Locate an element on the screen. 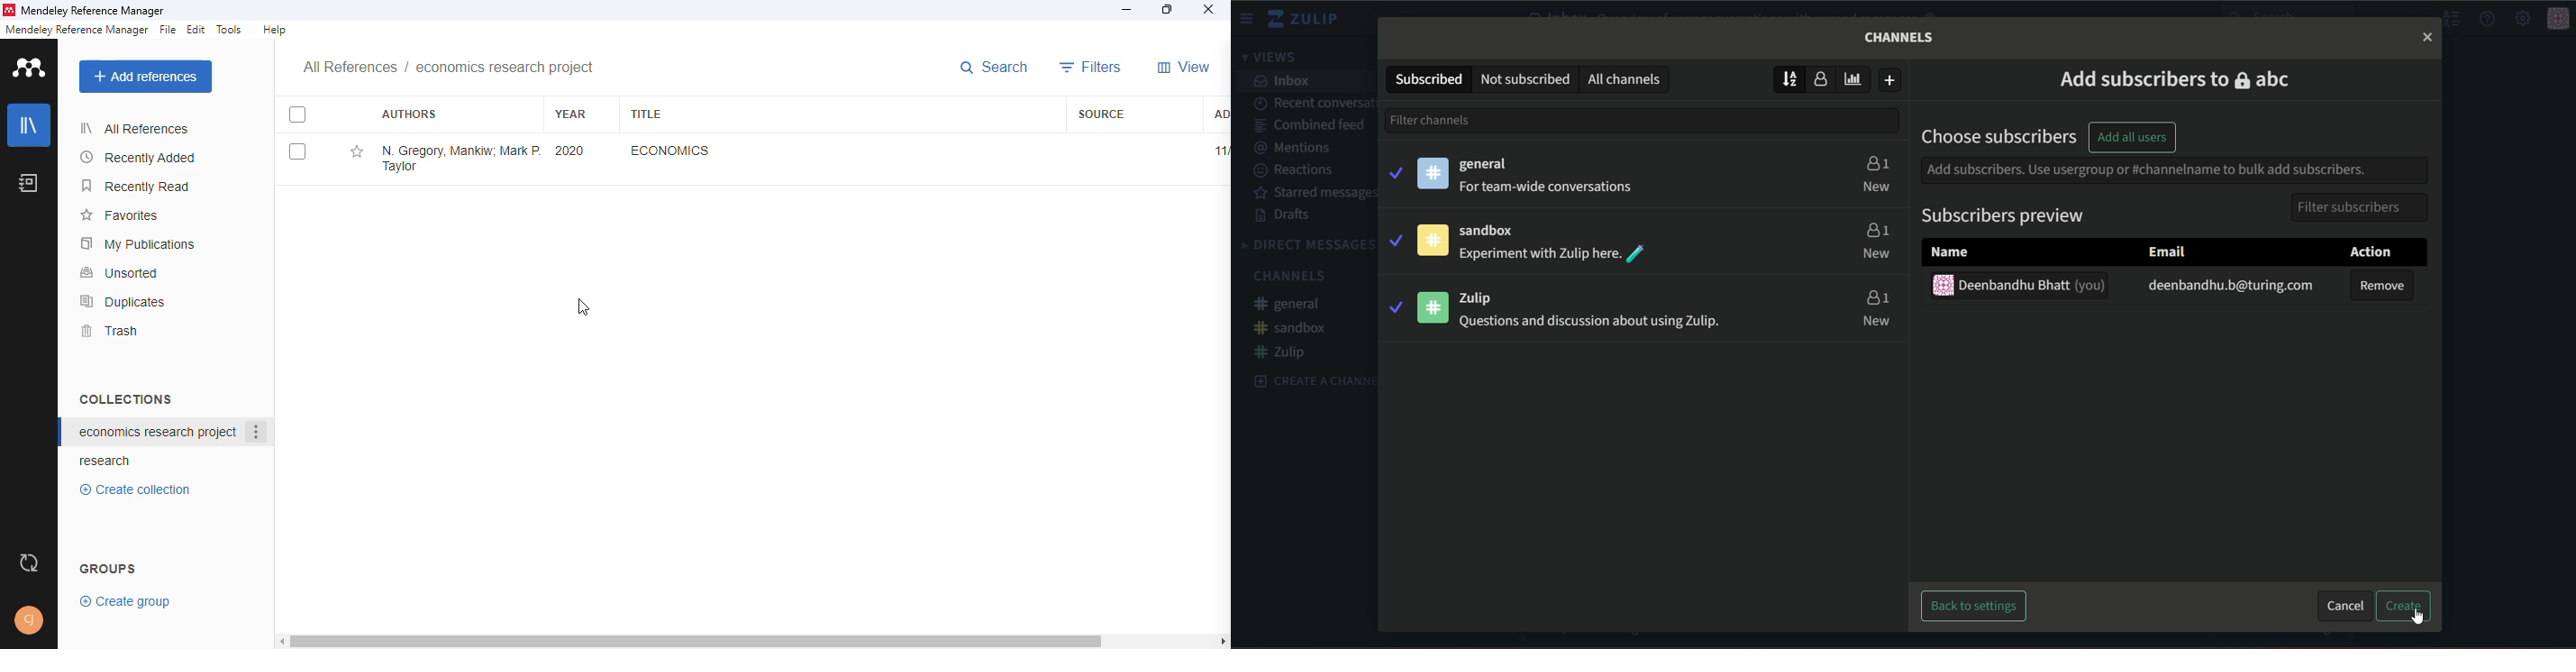  tools is located at coordinates (230, 30).